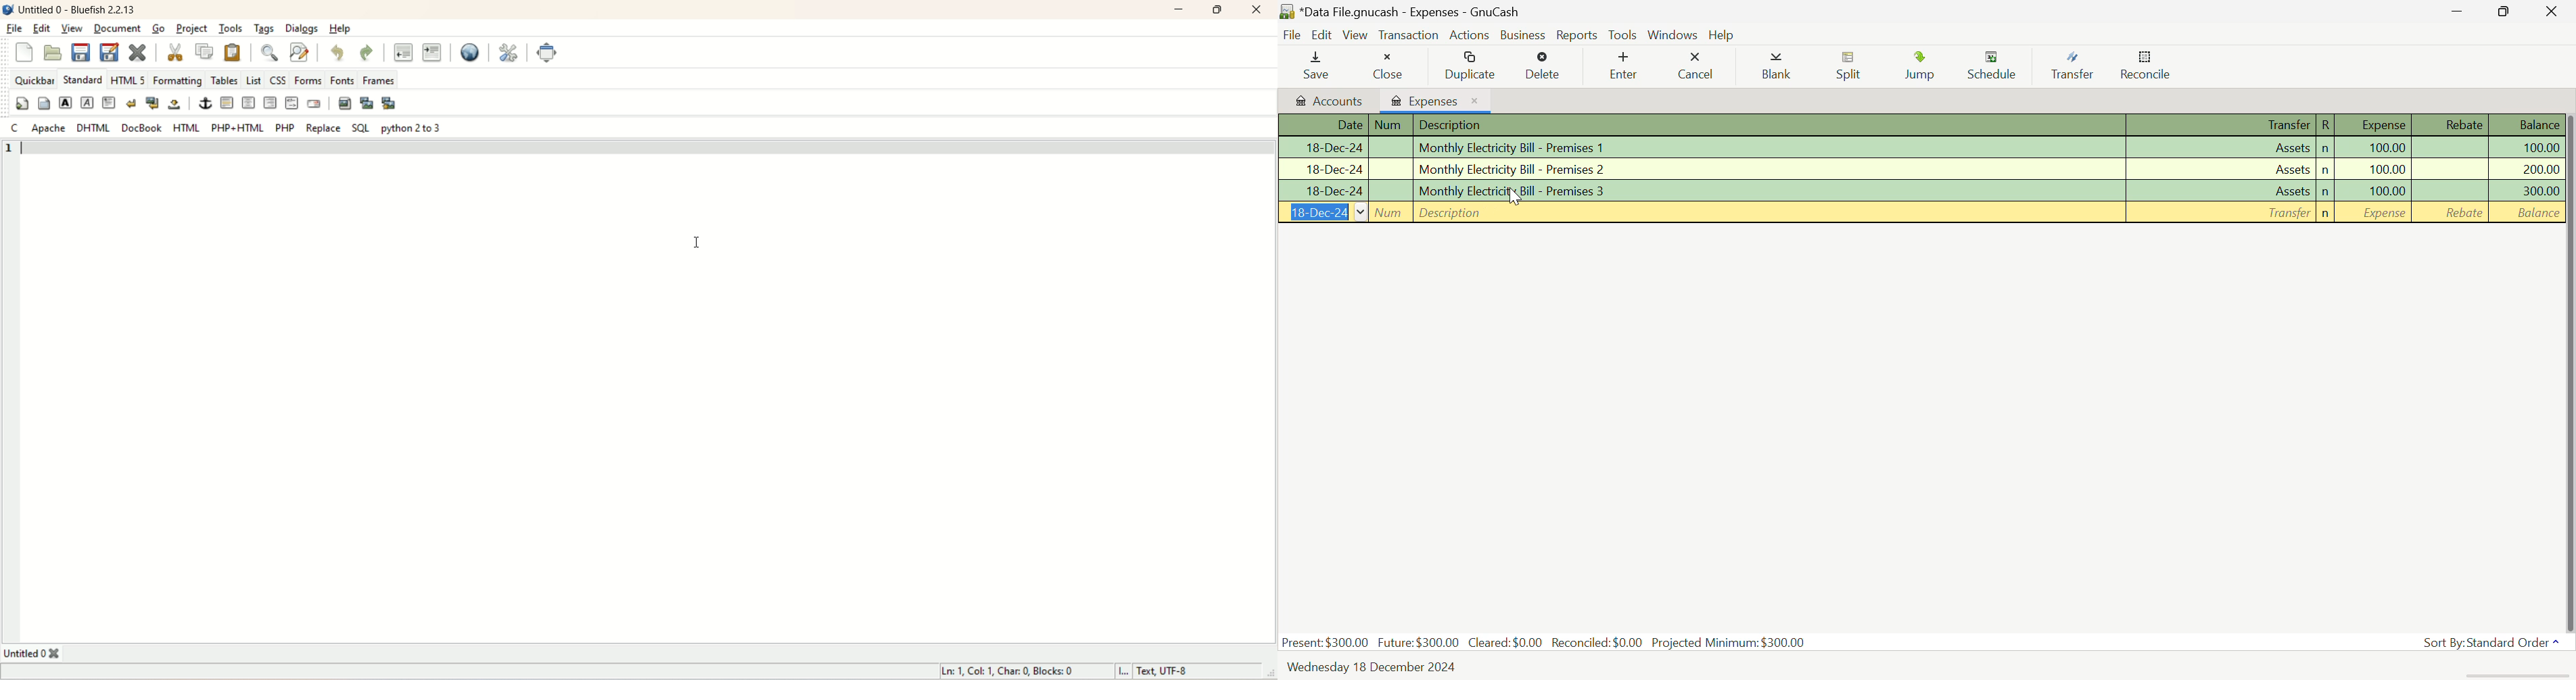  I want to click on Expenses, so click(1436, 100).